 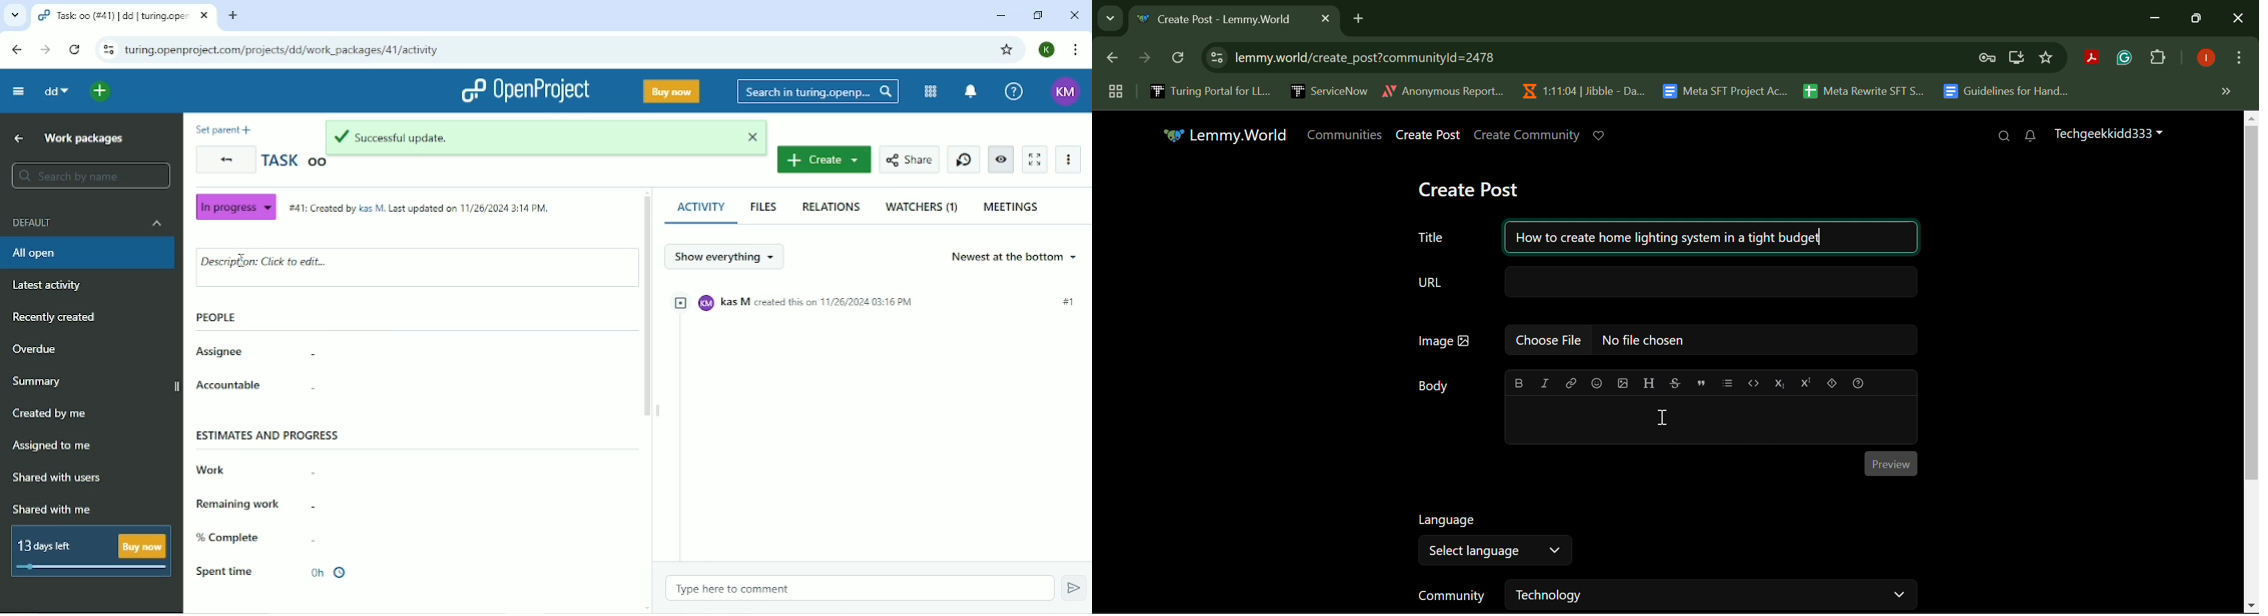 I want to click on Bookmark, so click(x=2047, y=58).